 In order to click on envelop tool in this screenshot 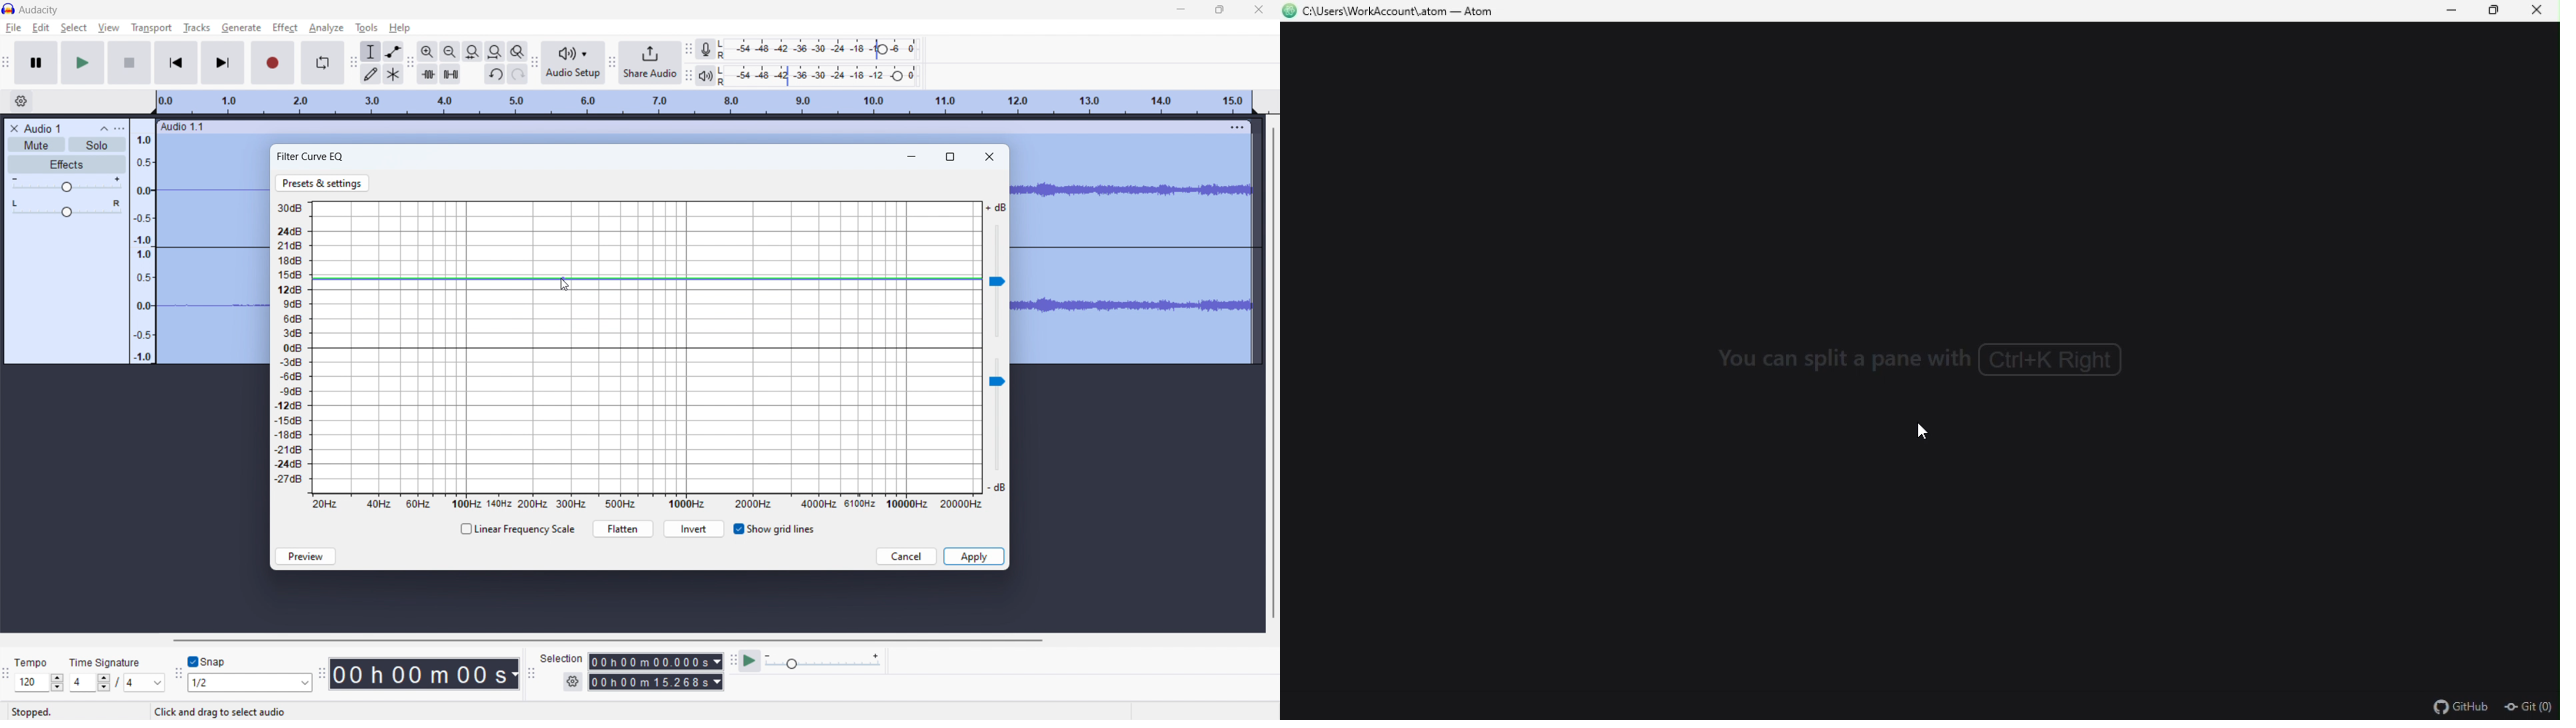, I will do `click(393, 51)`.